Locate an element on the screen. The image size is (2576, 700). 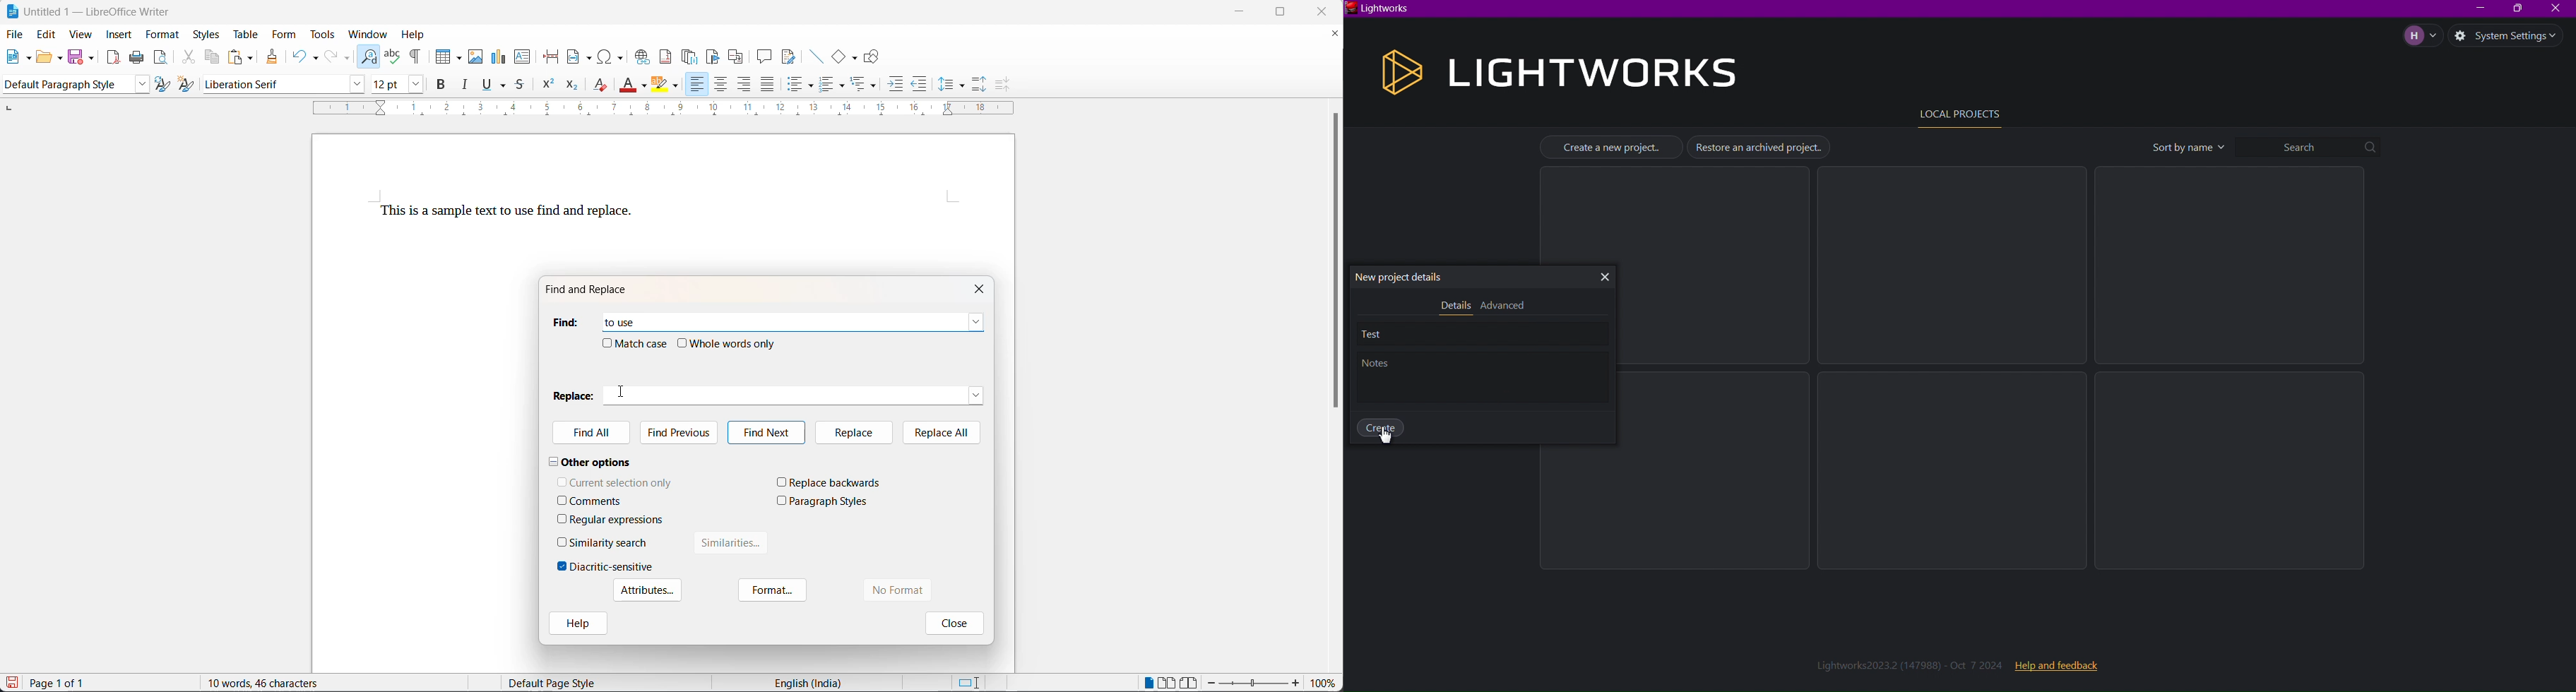
book view is located at coordinates (1189, 682).